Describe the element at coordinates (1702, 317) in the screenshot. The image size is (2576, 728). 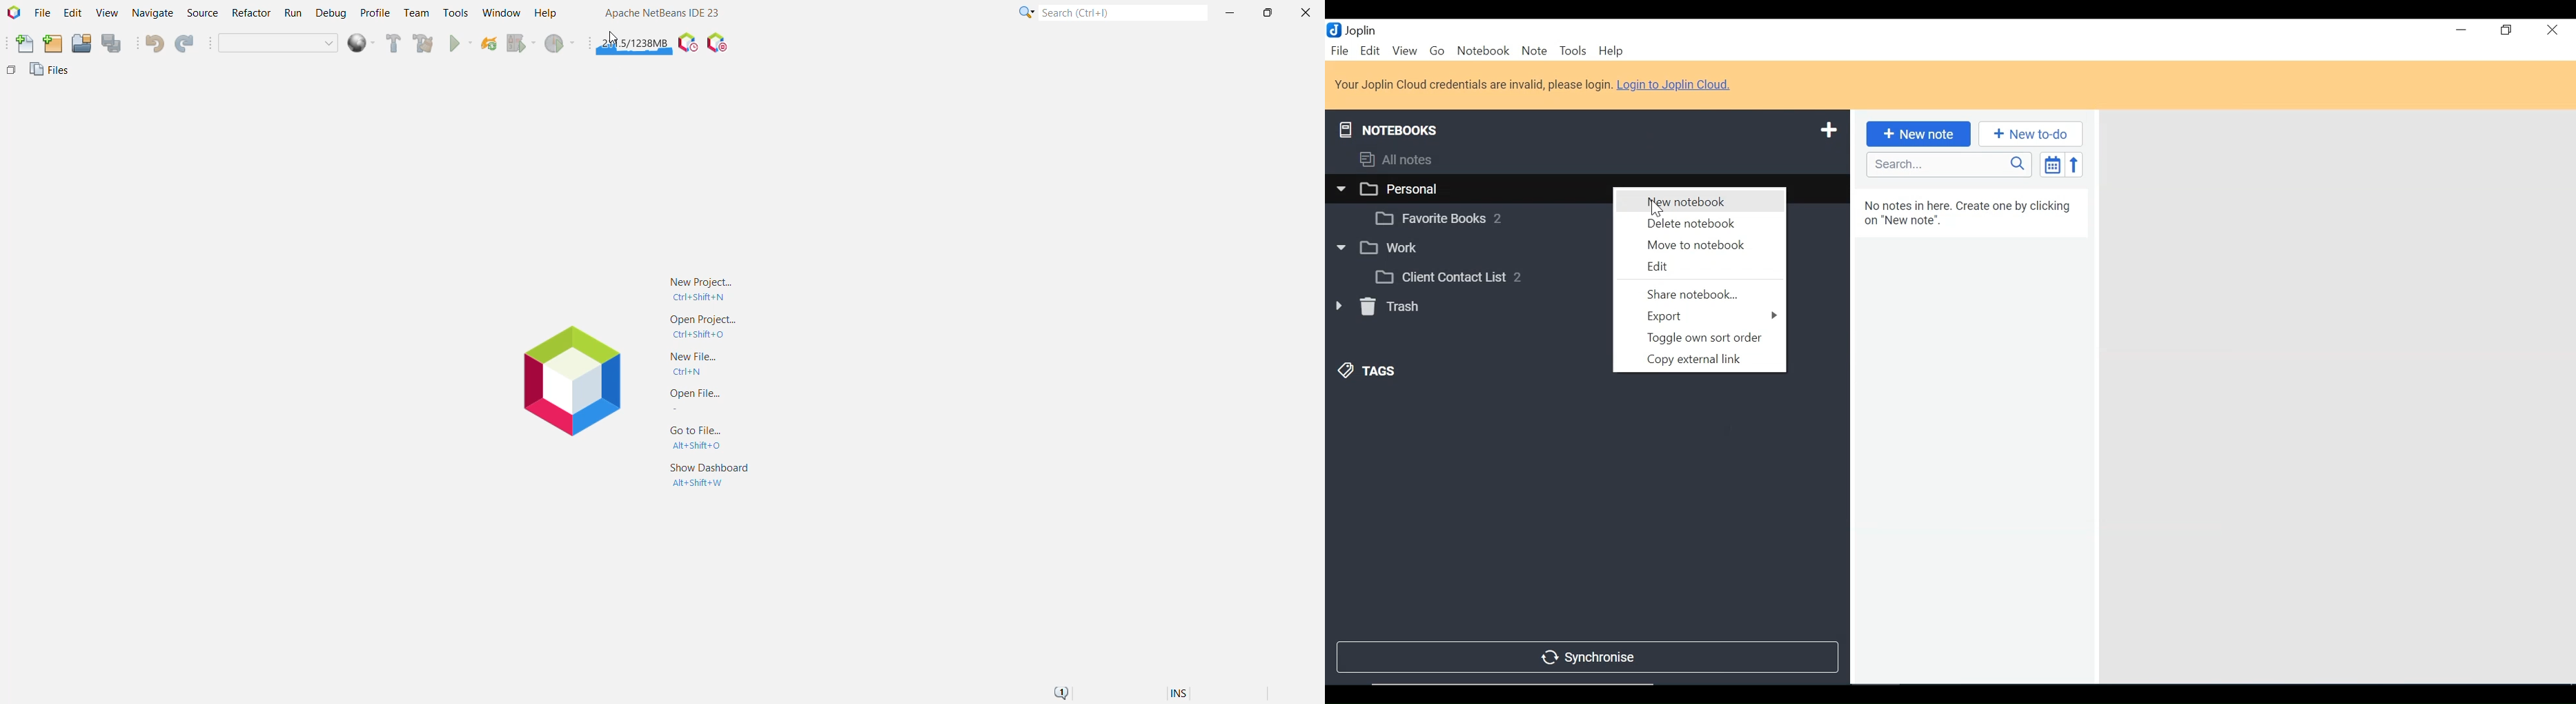
I see `Export` at that location.